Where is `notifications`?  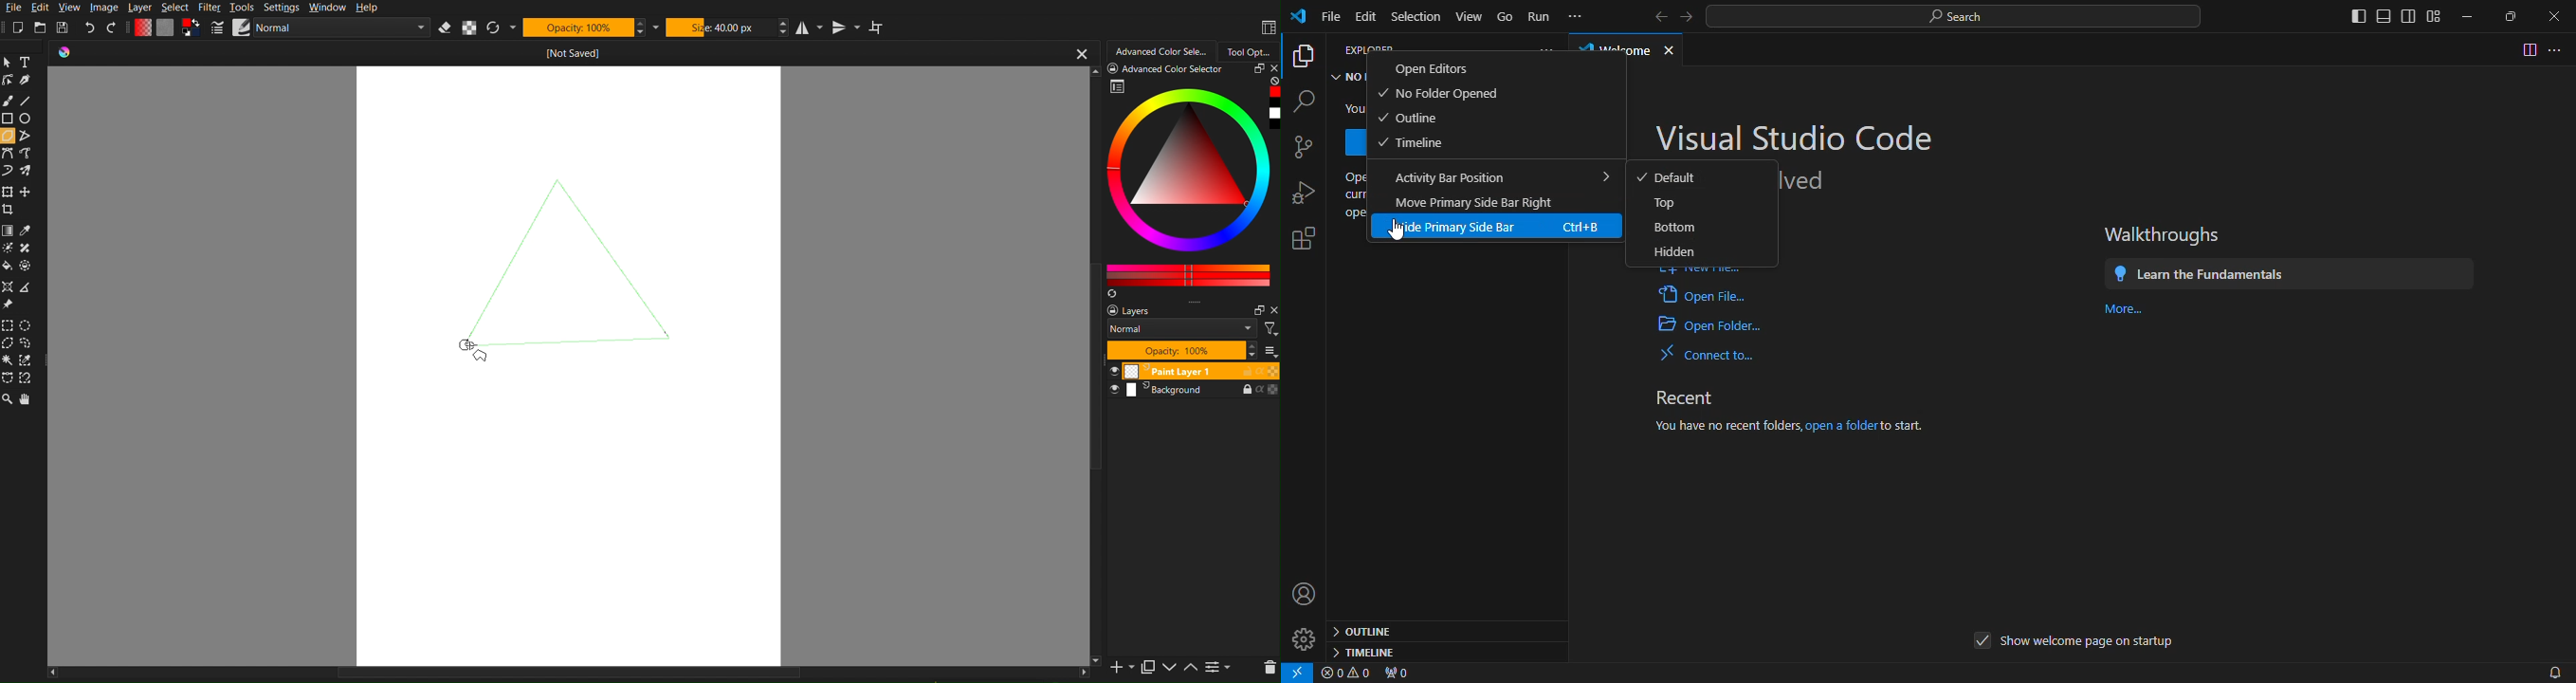
notifications is located at coordinates (2552, 671).